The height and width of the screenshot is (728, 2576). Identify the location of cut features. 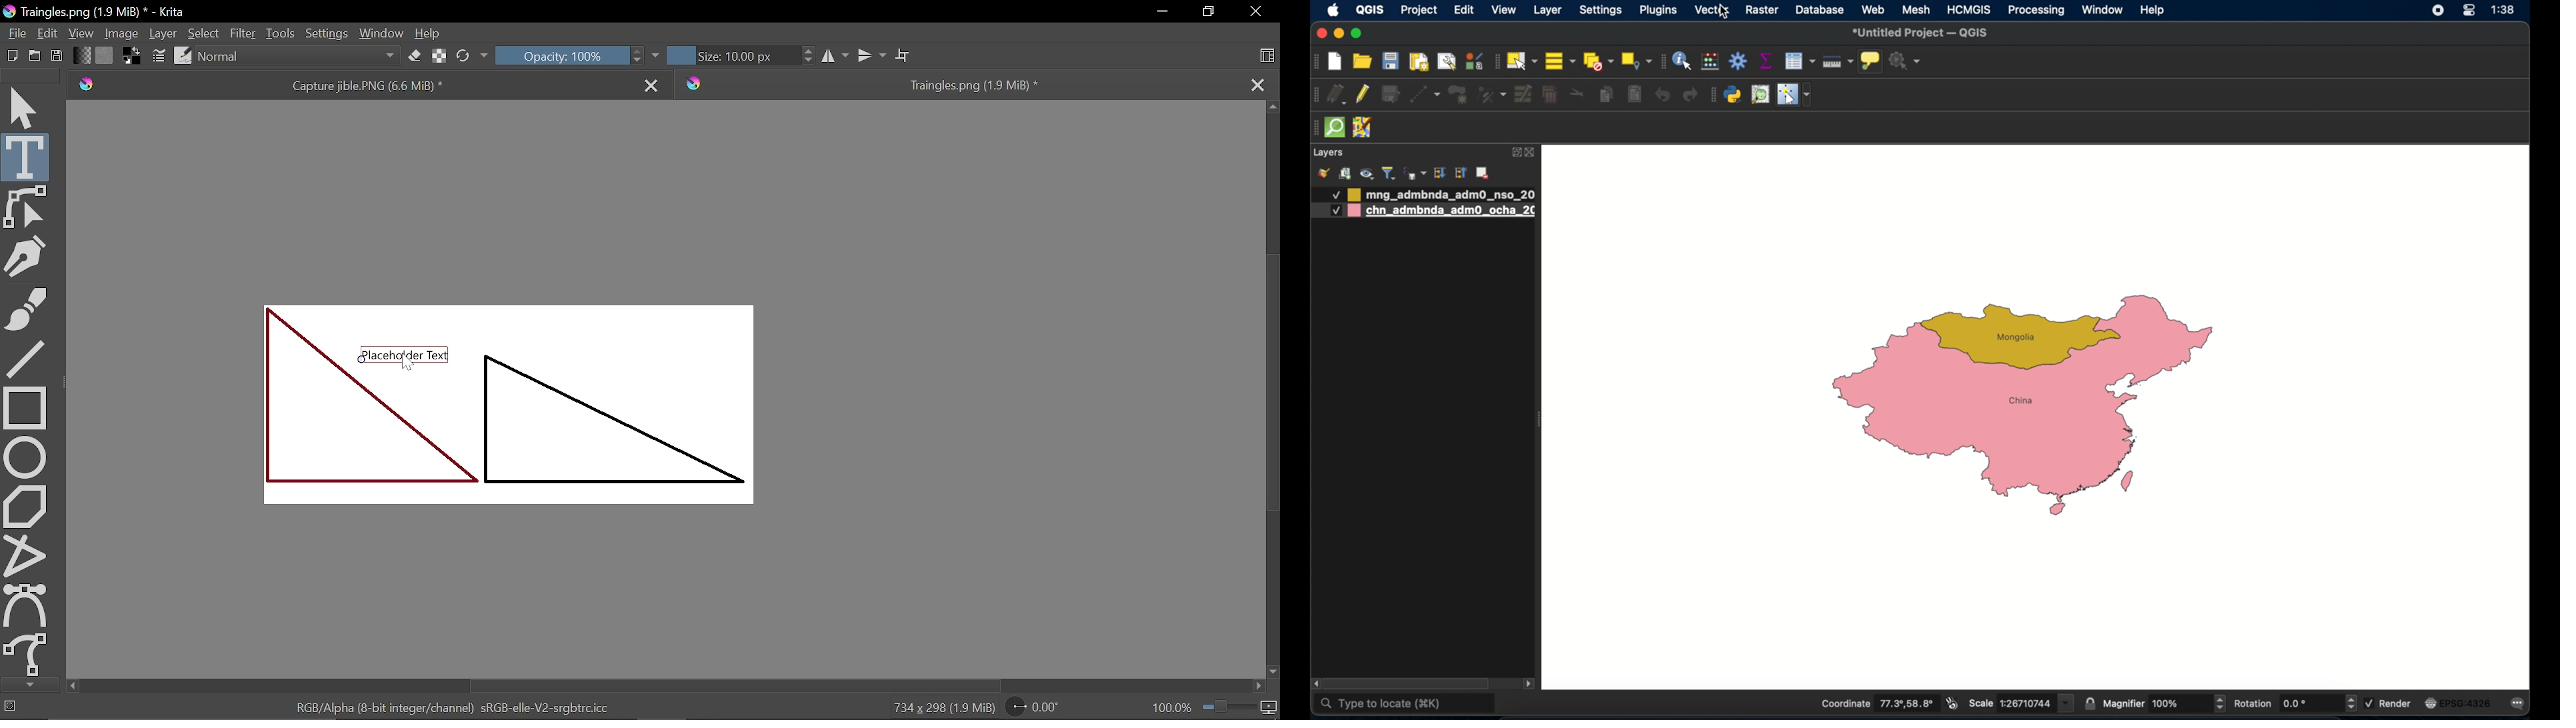
(1577, 93).